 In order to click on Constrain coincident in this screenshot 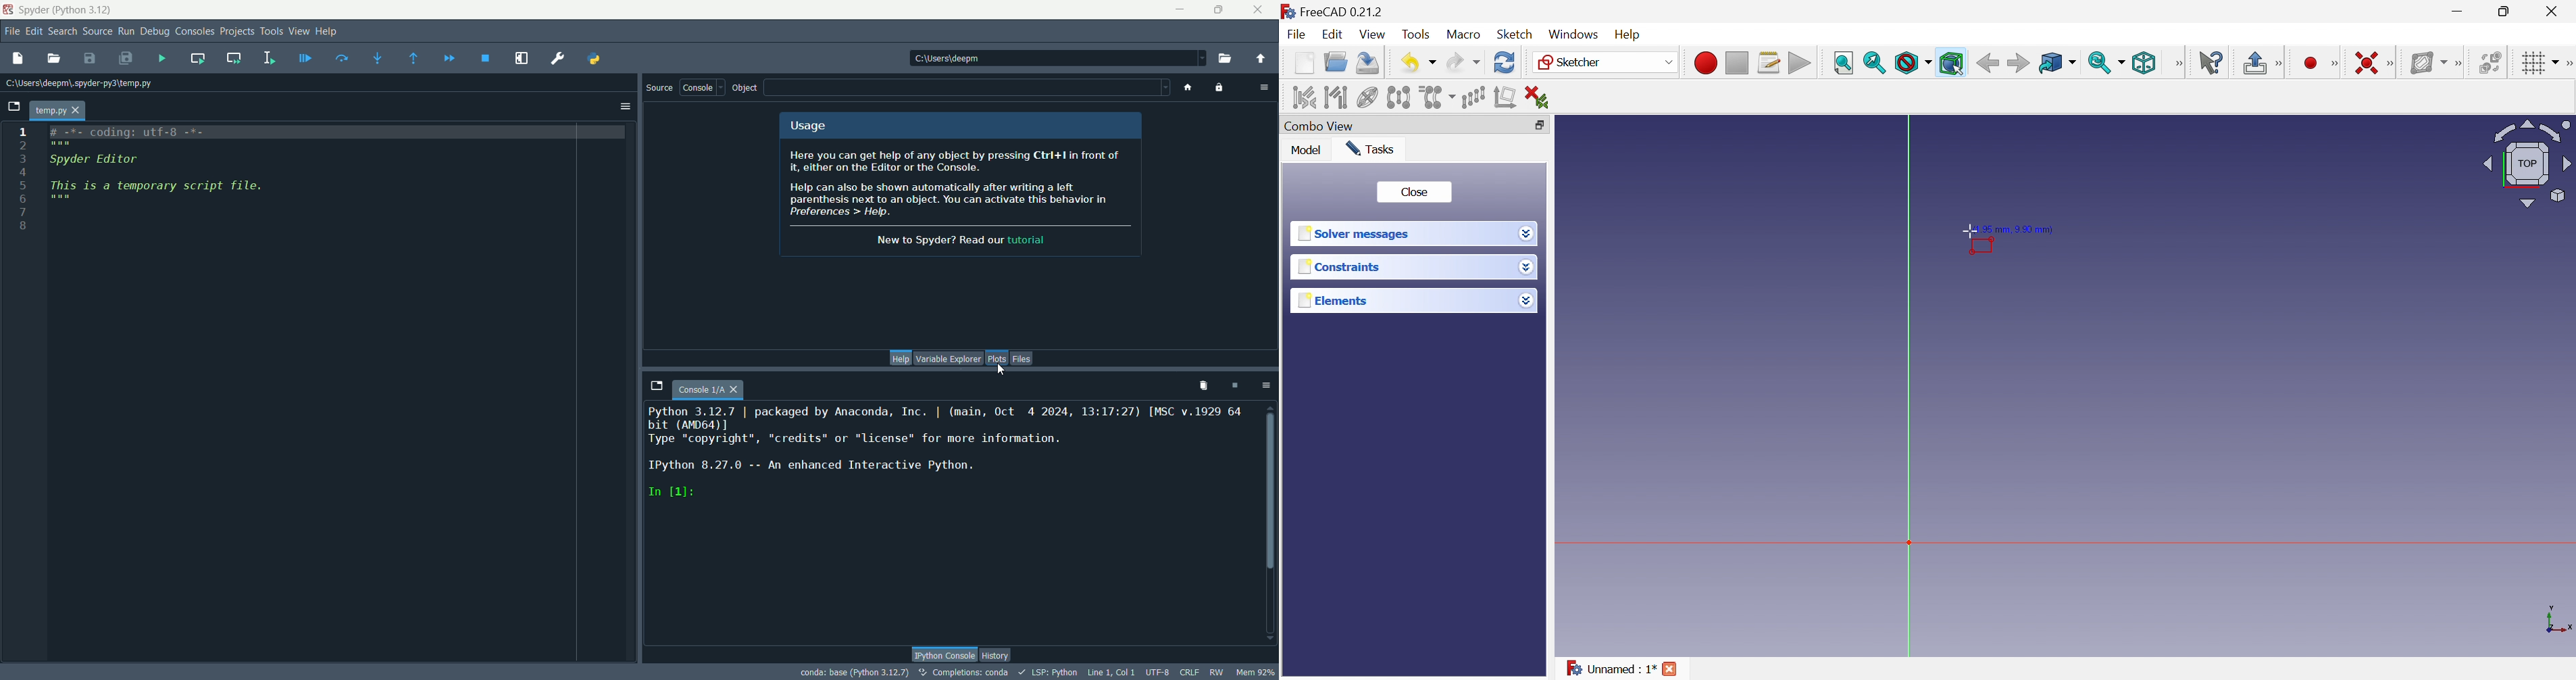, I will do `click(2366, 62)`.